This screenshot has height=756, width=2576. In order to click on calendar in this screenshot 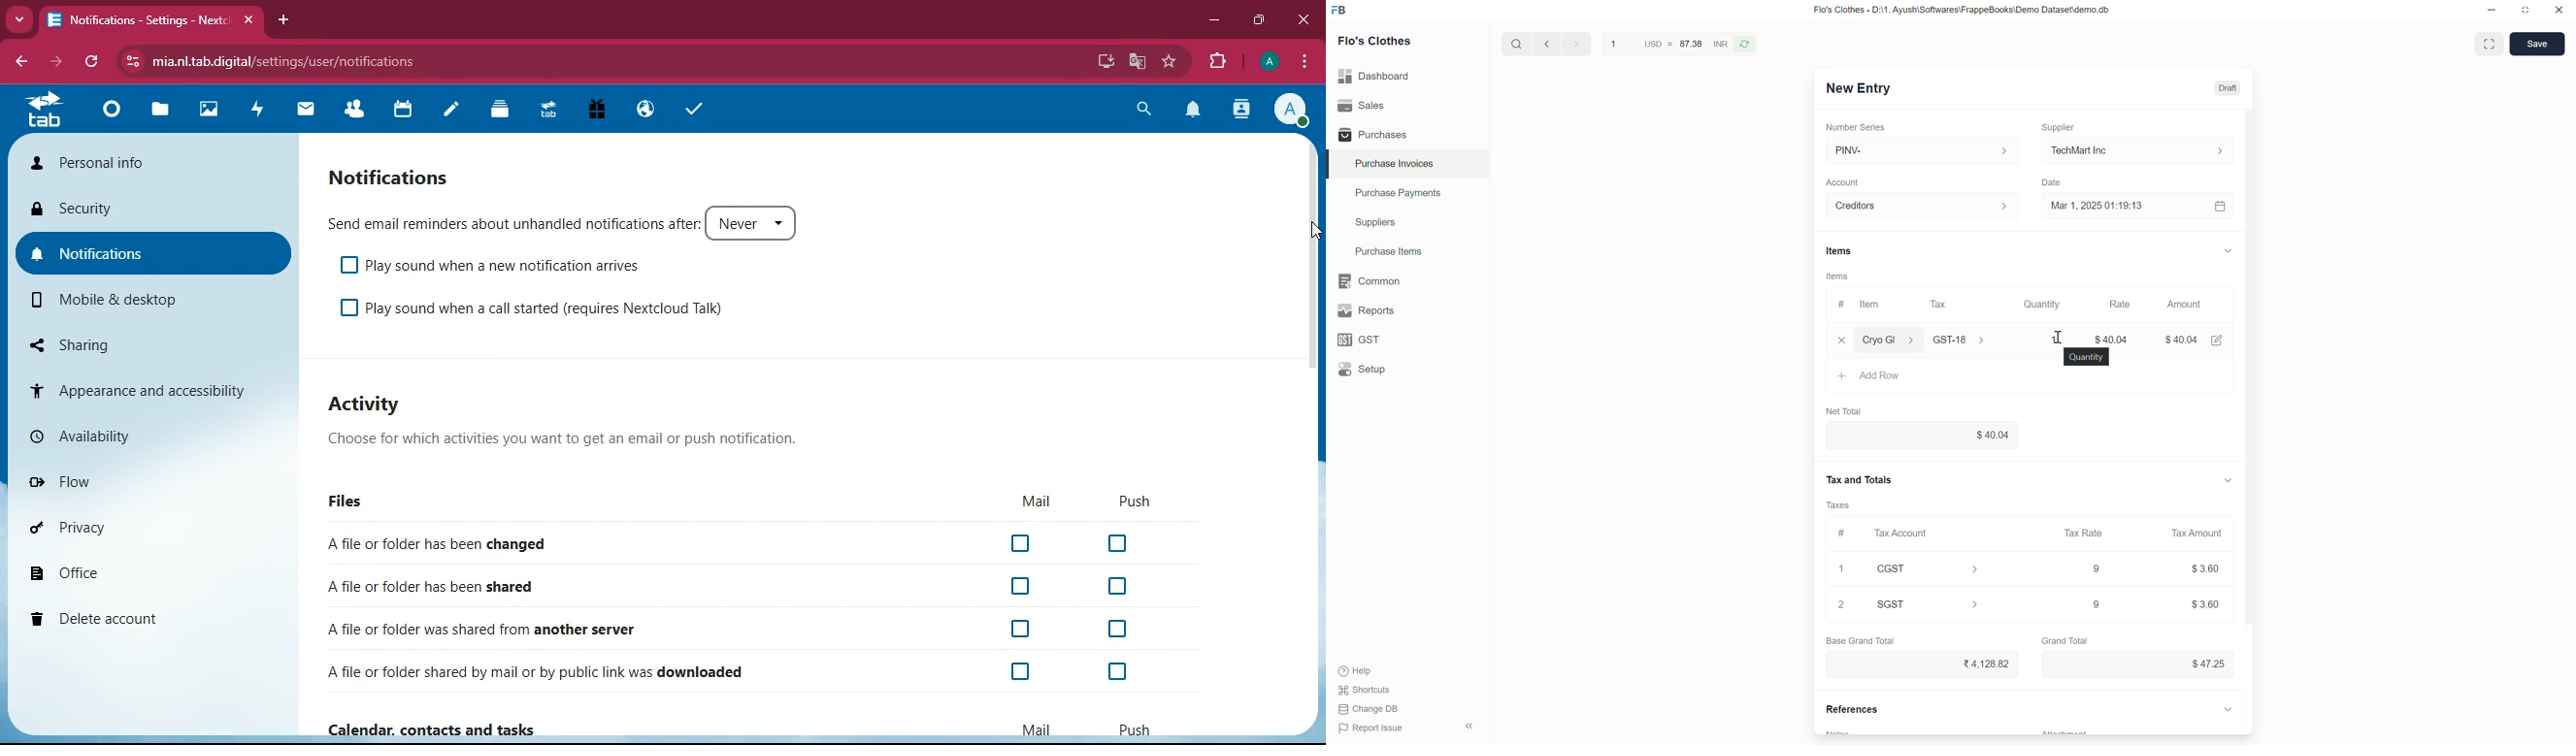, I will do `click(407, 111)`.